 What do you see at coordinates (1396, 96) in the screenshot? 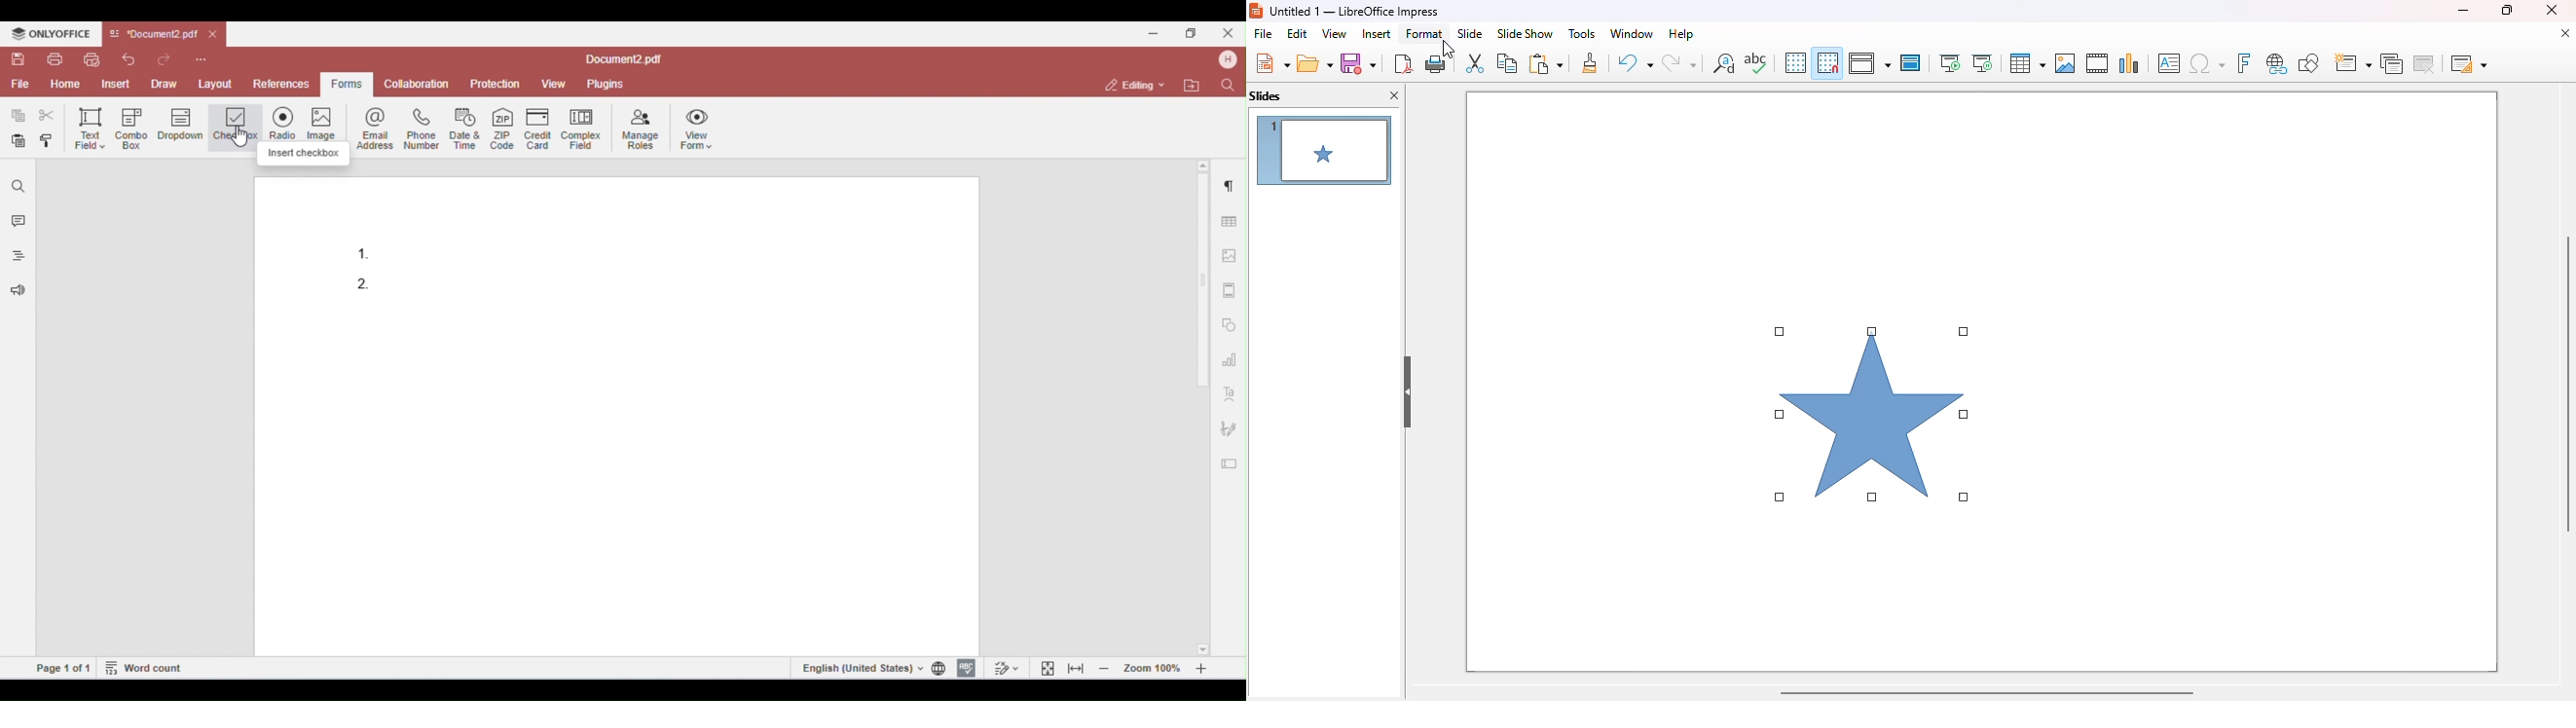
I see `close pane` at bounding box center [1396, 96].